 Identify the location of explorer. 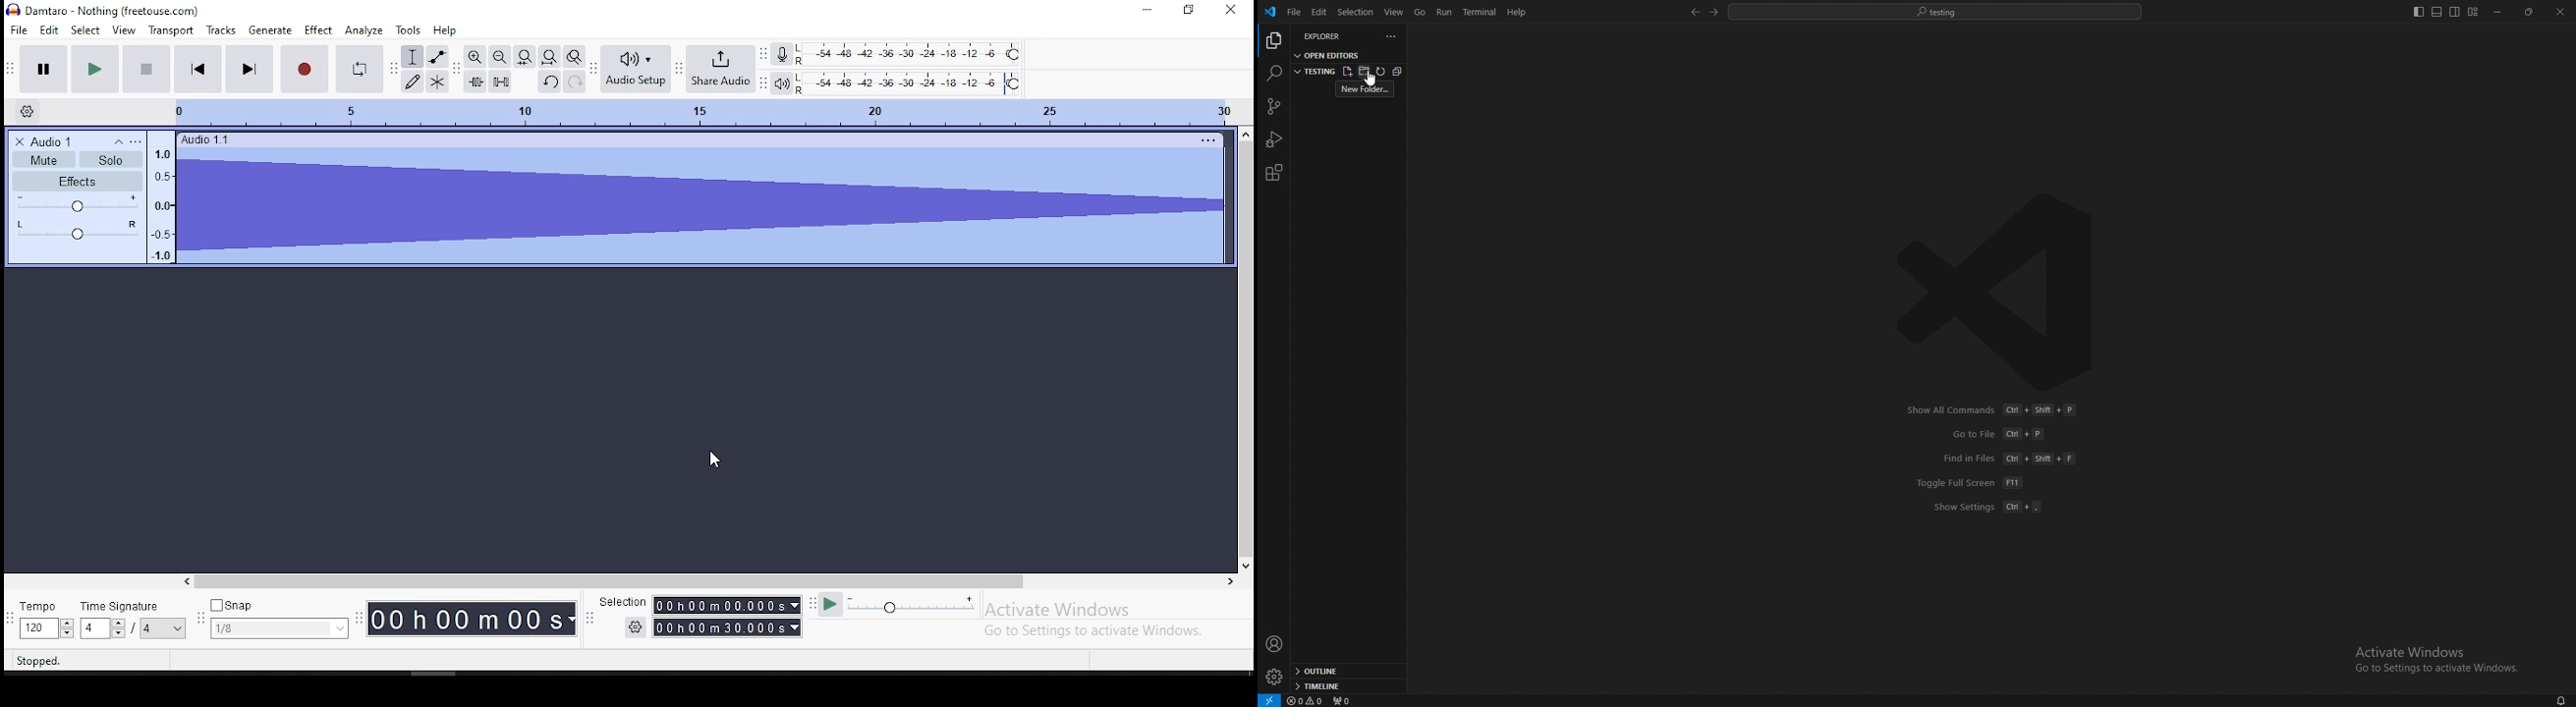
(1330, 36).